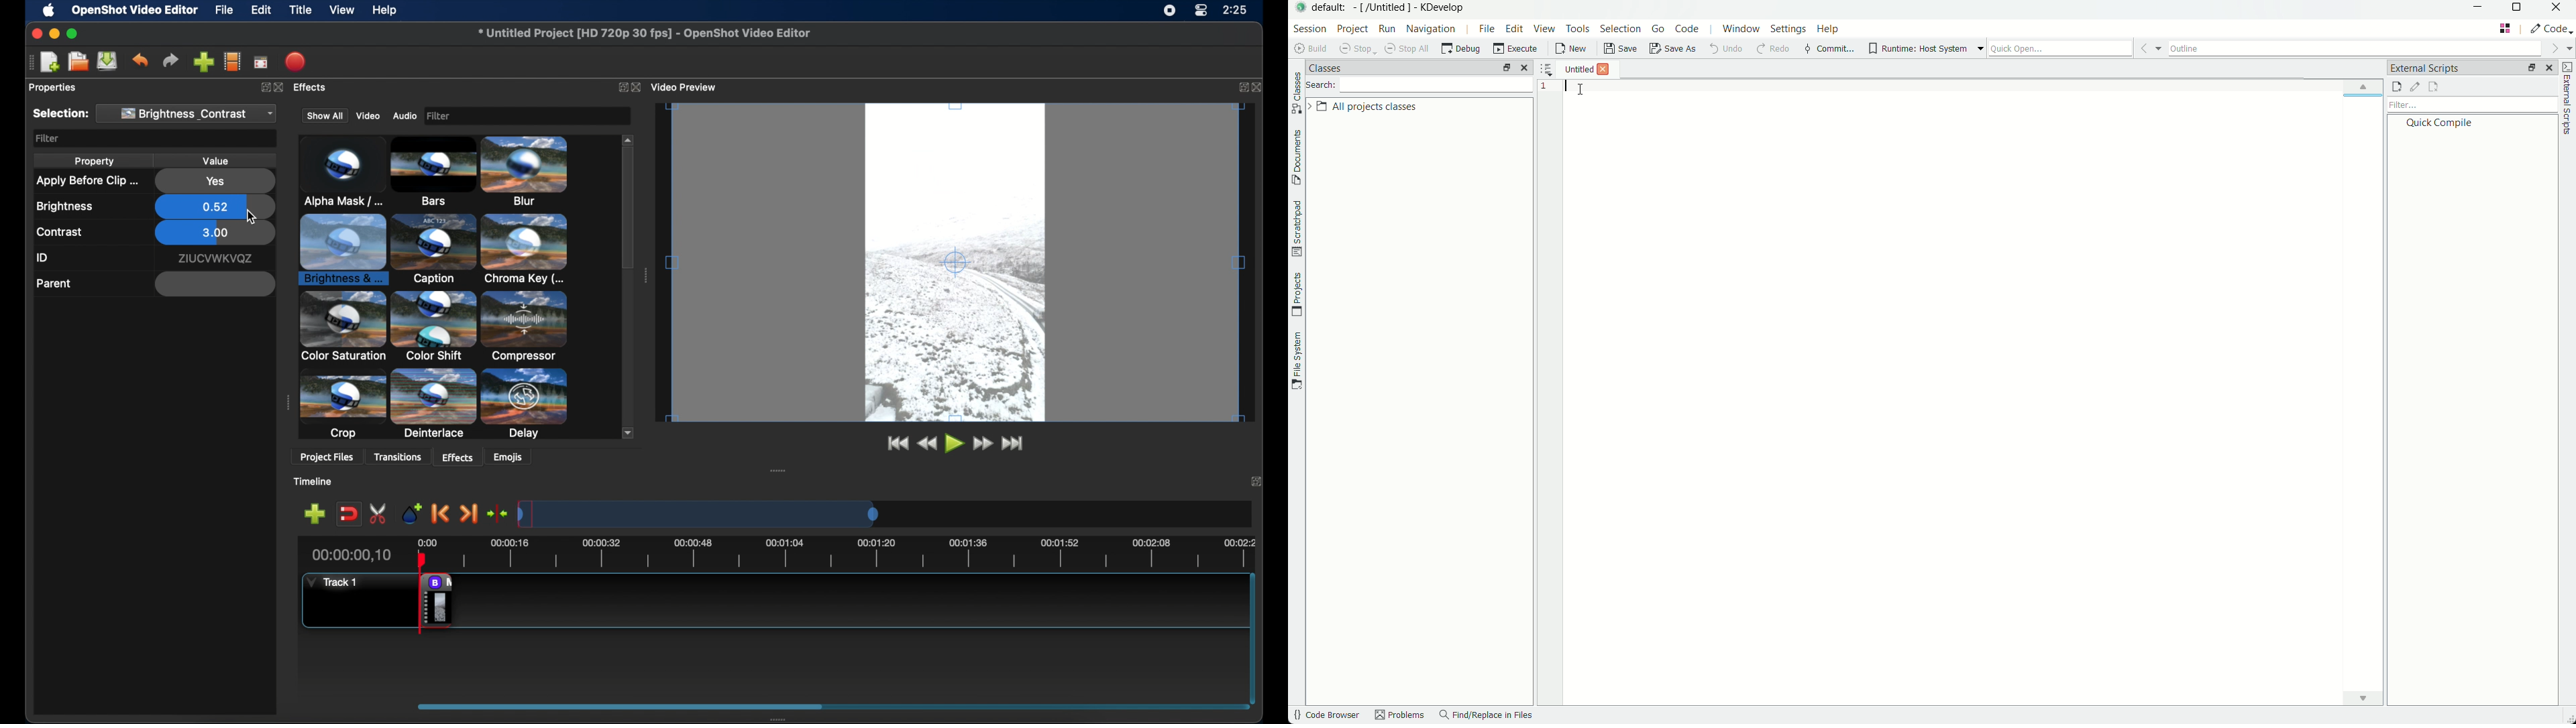 This screenshot has height=728, width=2576. What do you see at coordinates (1016, 446) in the screenshot?
I see `jump to end` at bounding box center [1016, 446].